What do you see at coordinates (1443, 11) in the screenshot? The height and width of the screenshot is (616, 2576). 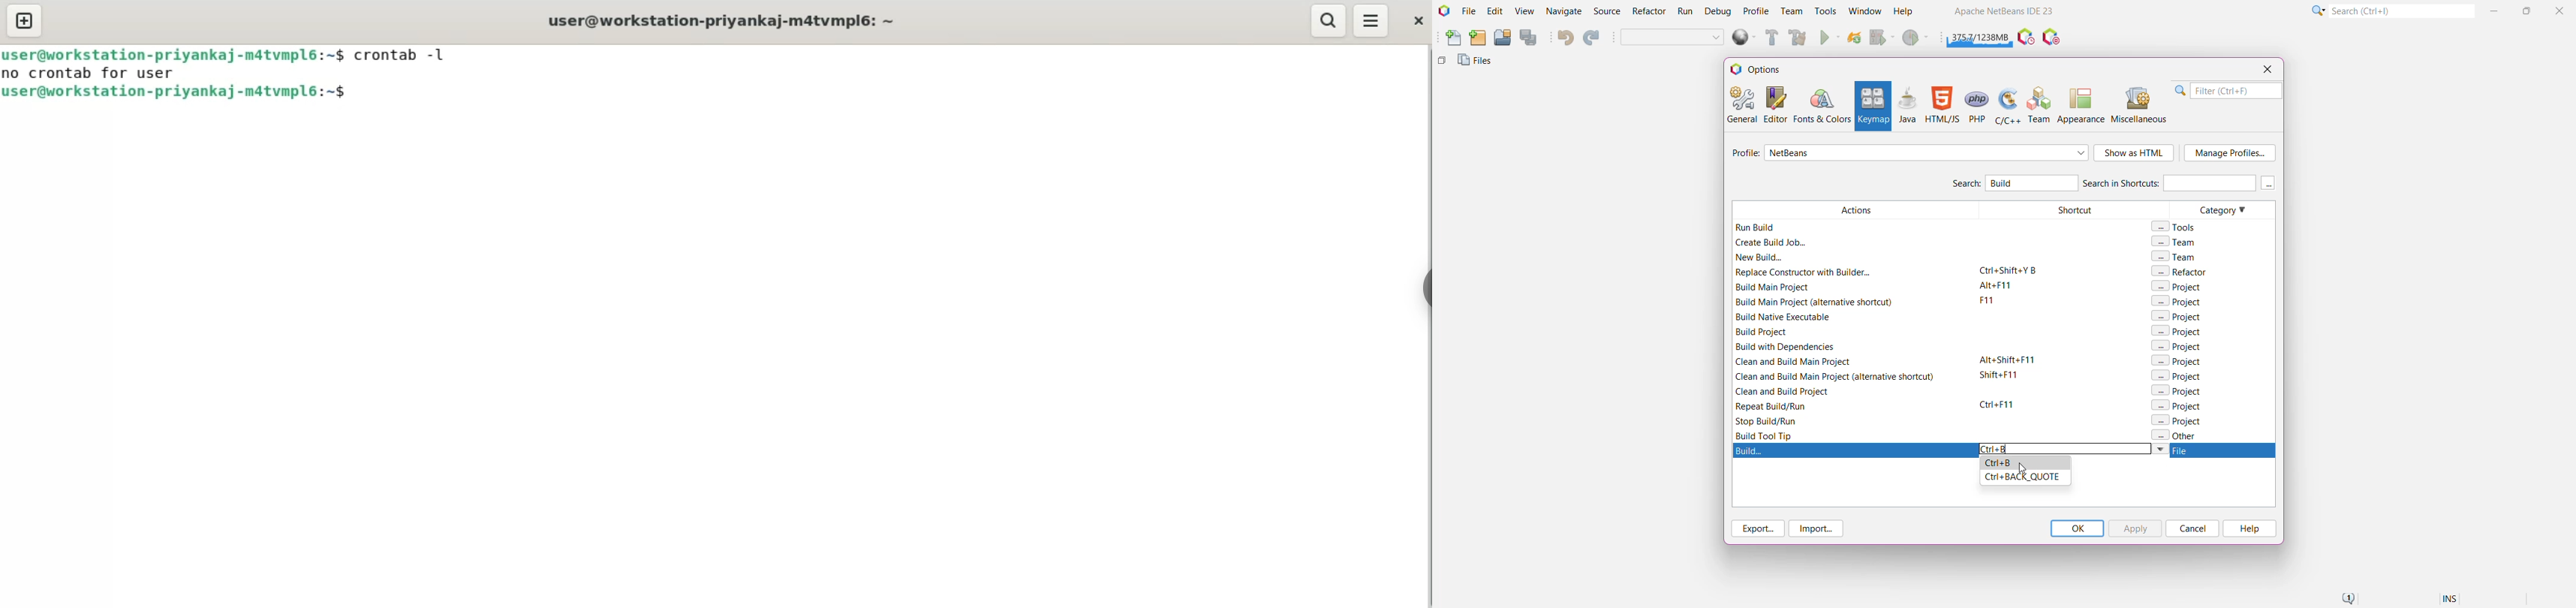 I see `Application Logo` at bounding box center [1443, 11].